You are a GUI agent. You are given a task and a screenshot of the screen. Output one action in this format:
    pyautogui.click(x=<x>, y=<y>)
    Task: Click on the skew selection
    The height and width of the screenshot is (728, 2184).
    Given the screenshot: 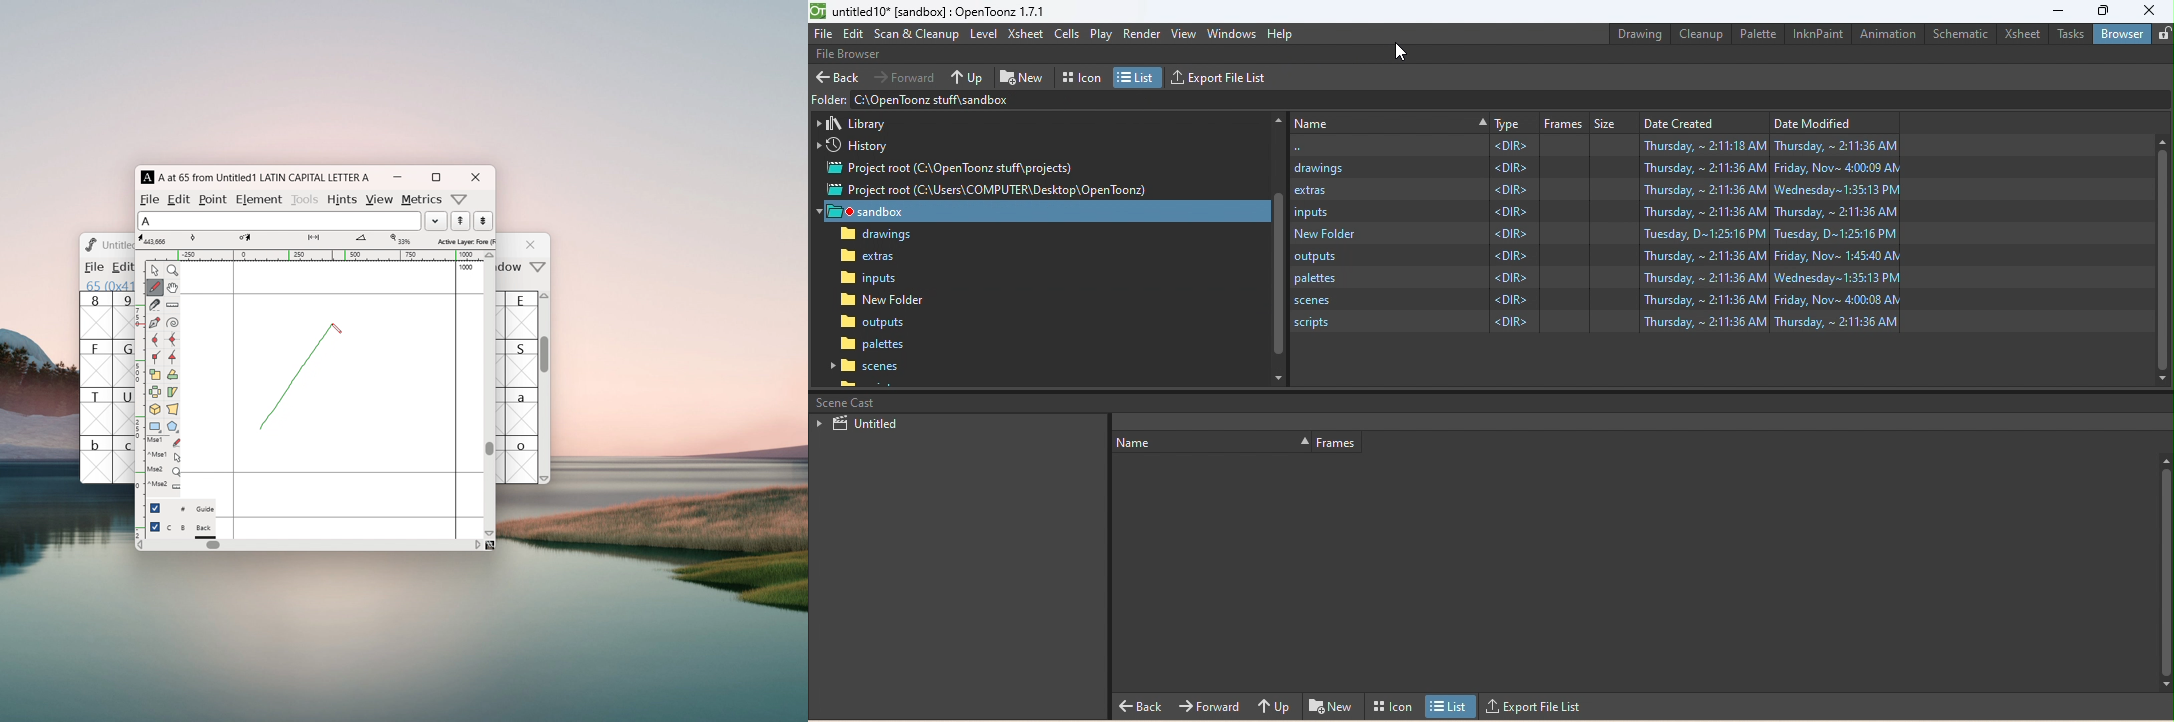 What is the action you would take?
    pyautogui.click(x=172, y=393)
    